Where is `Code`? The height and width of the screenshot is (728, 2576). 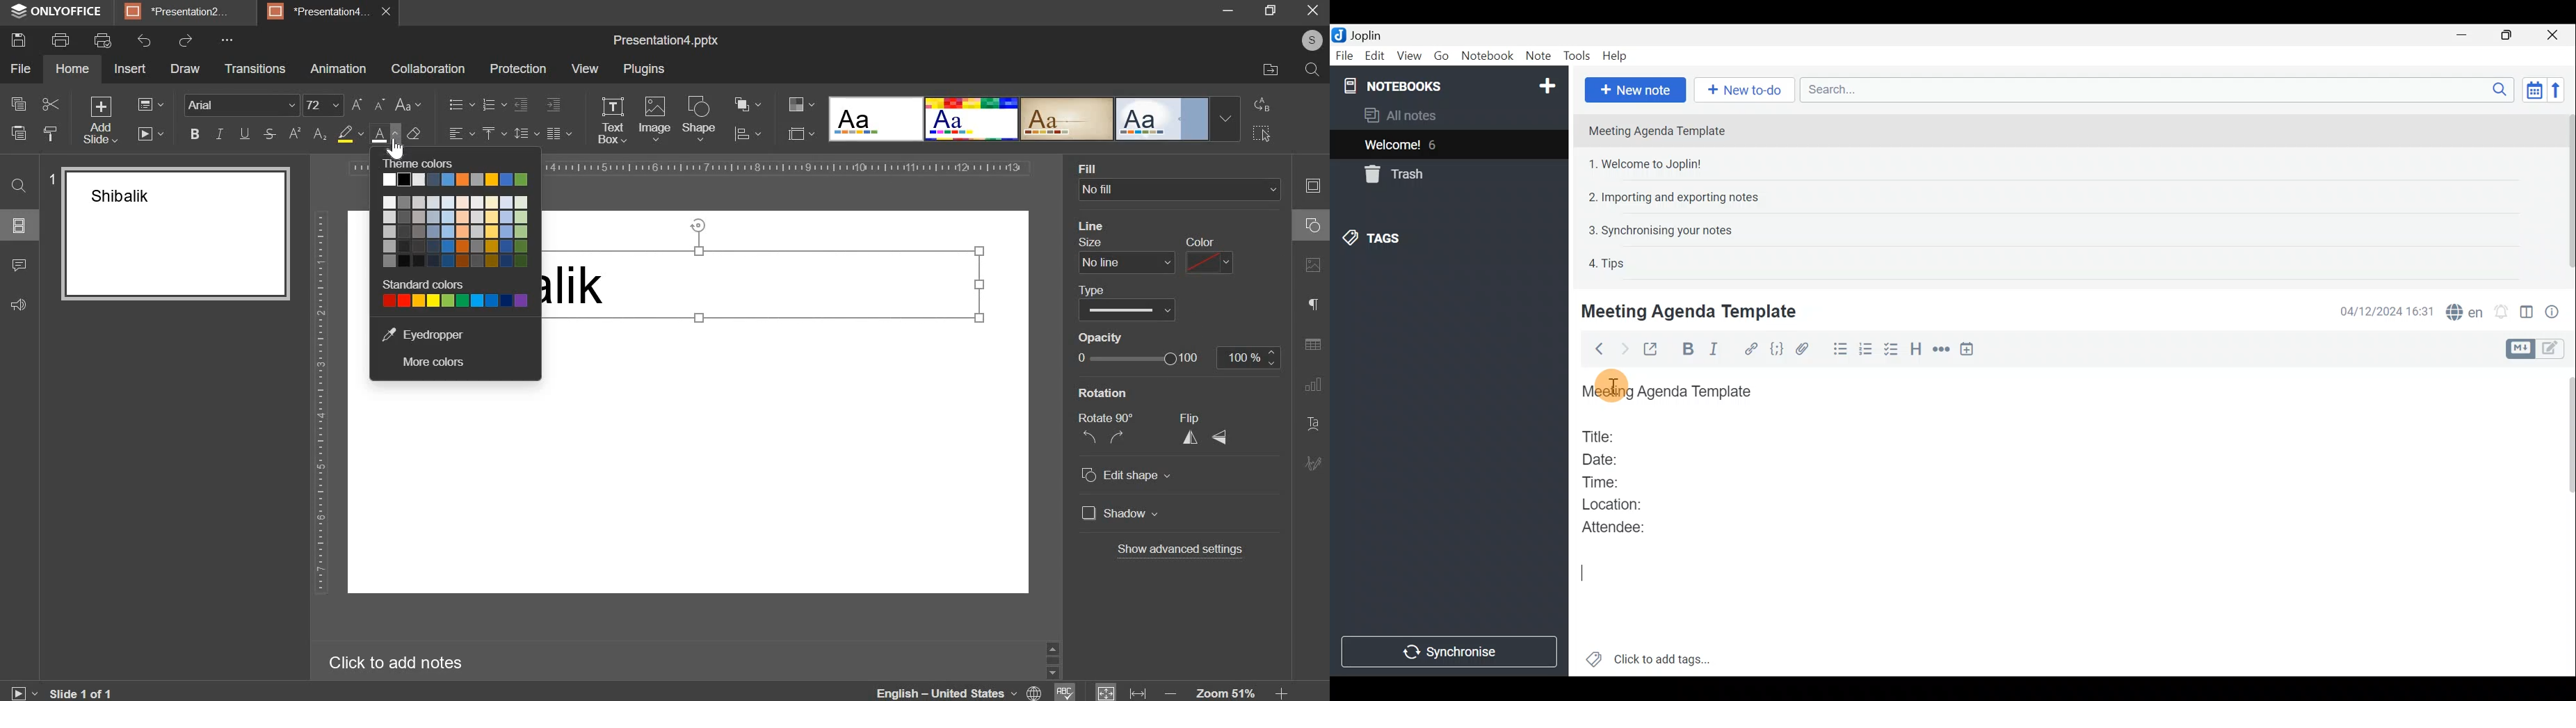 Code is located at coordinates (1777, 351).